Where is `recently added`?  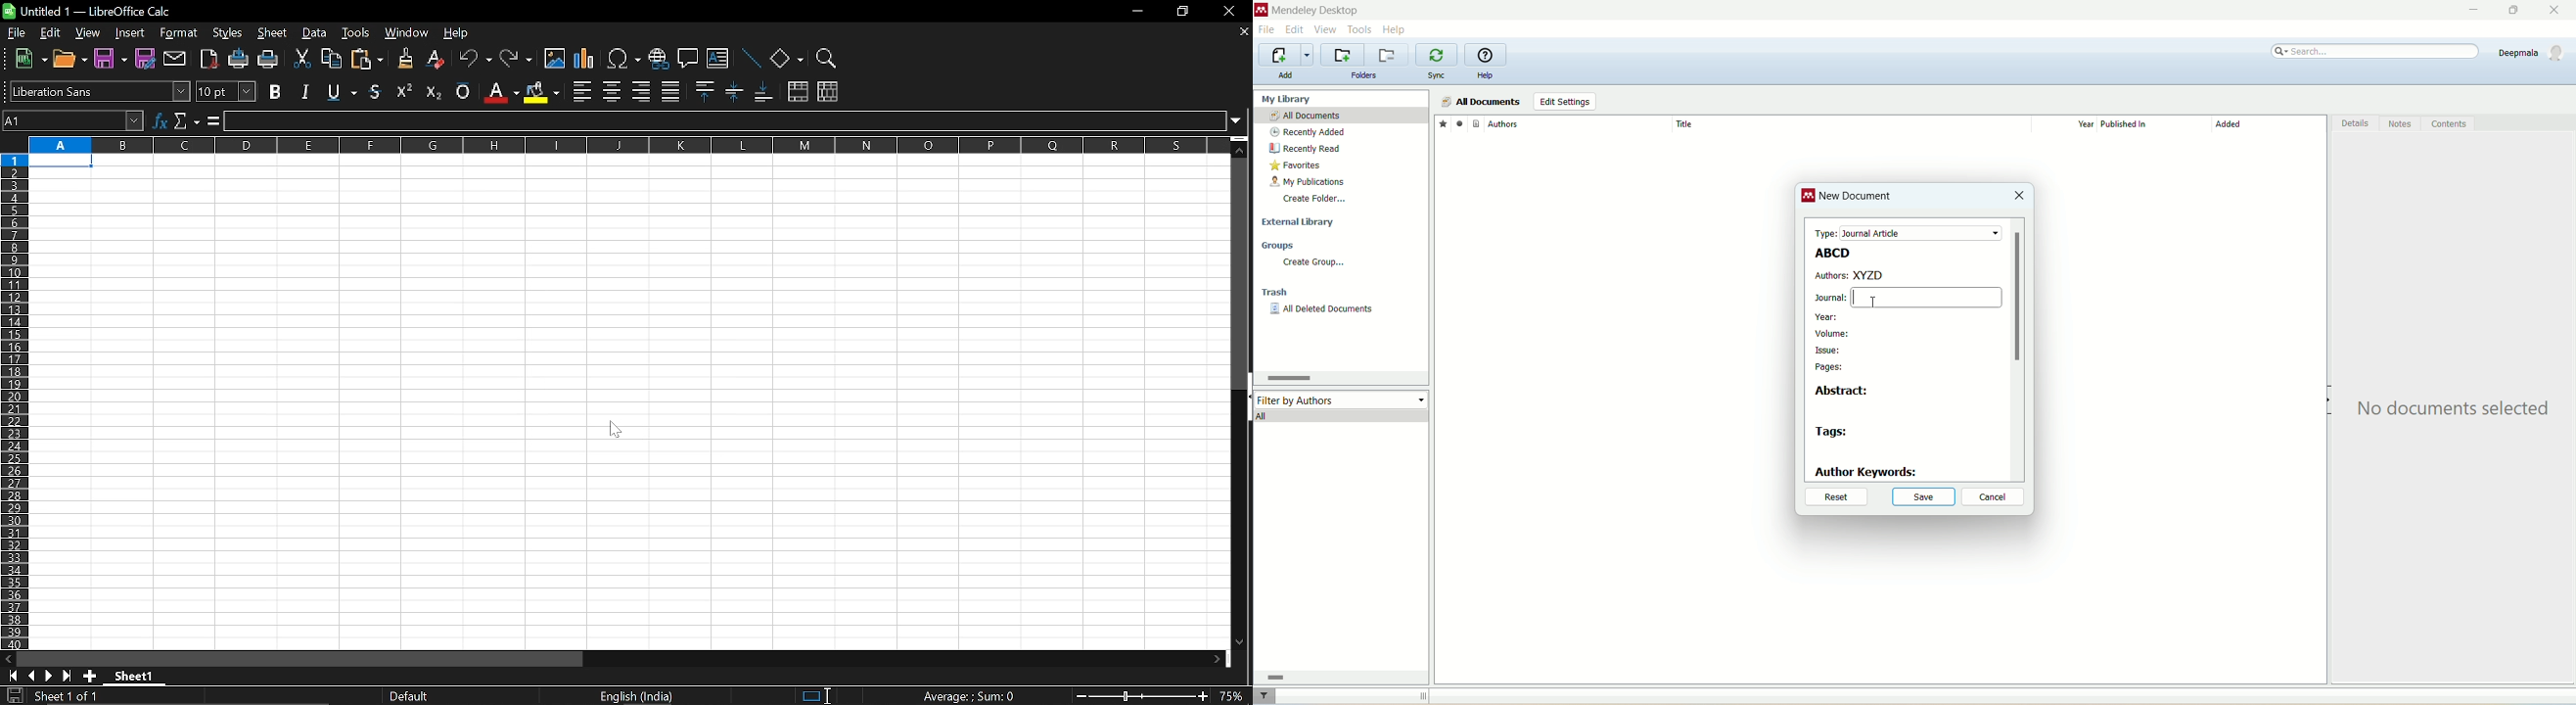 recently added is located at coordinates (1308, 132).